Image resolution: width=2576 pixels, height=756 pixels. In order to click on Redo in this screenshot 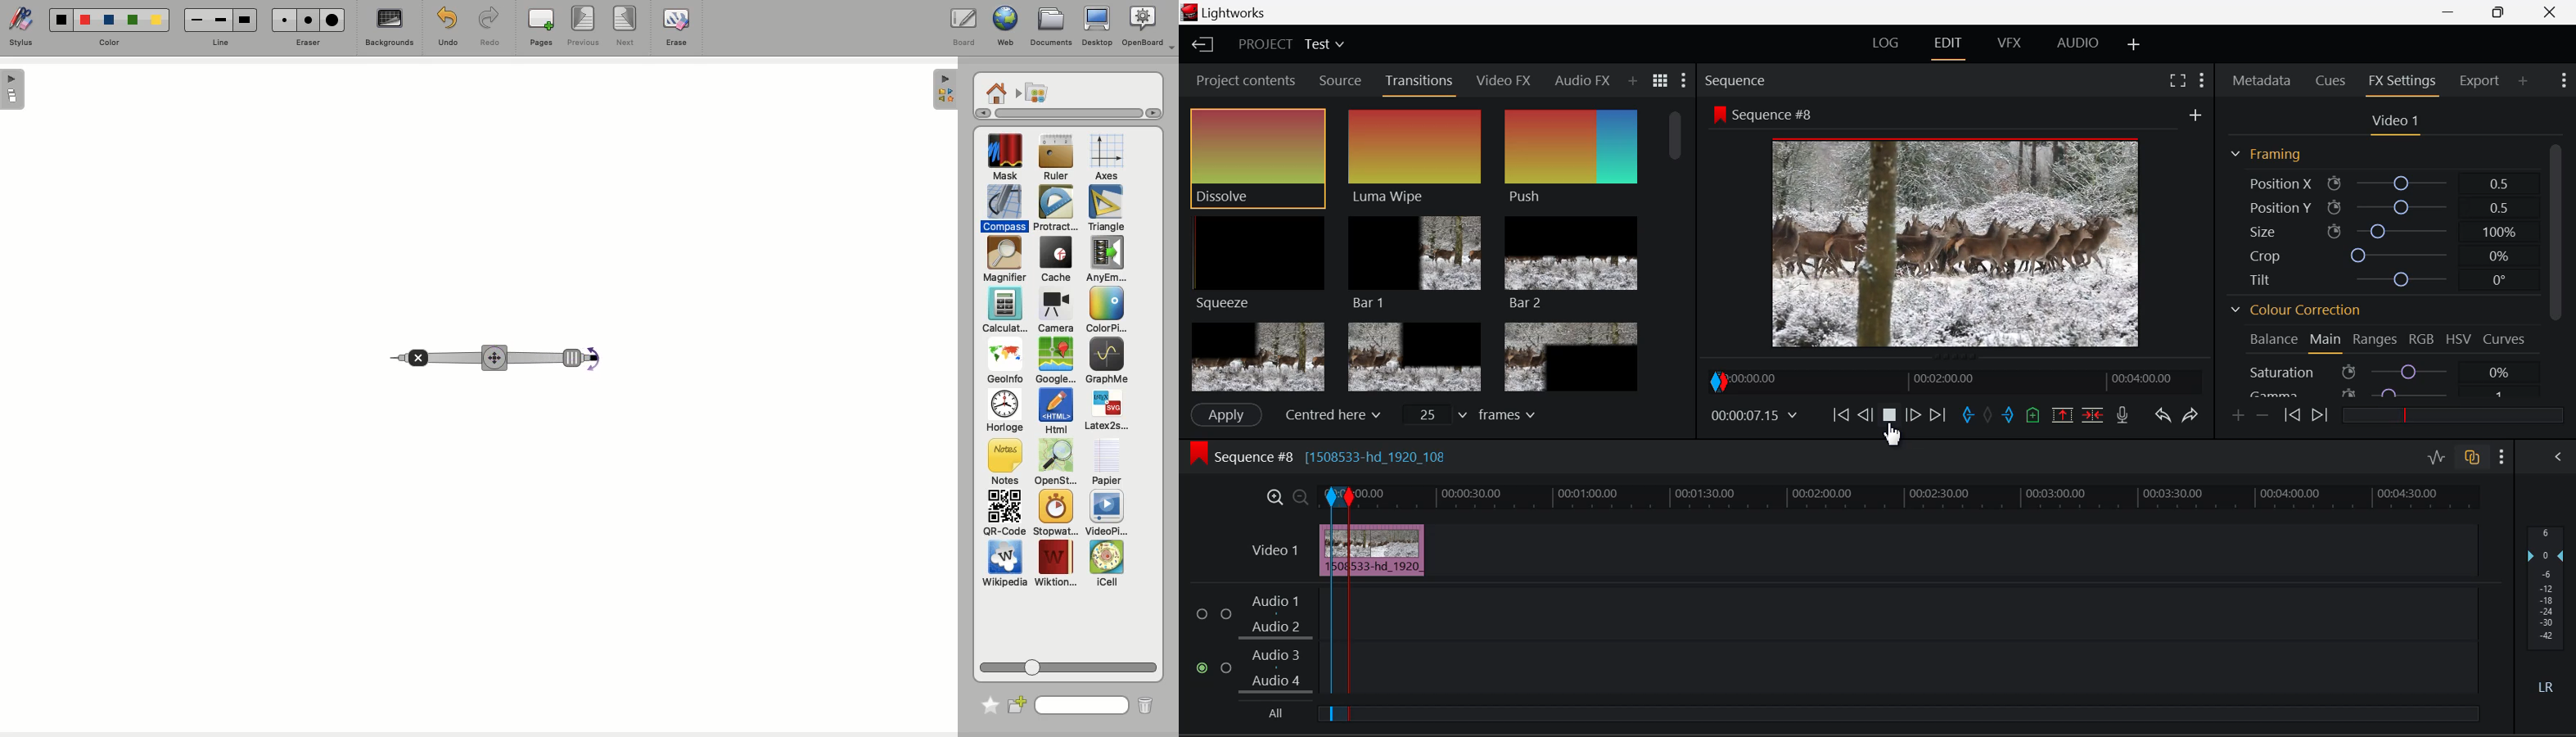, I will do `click(2194, 416)`.